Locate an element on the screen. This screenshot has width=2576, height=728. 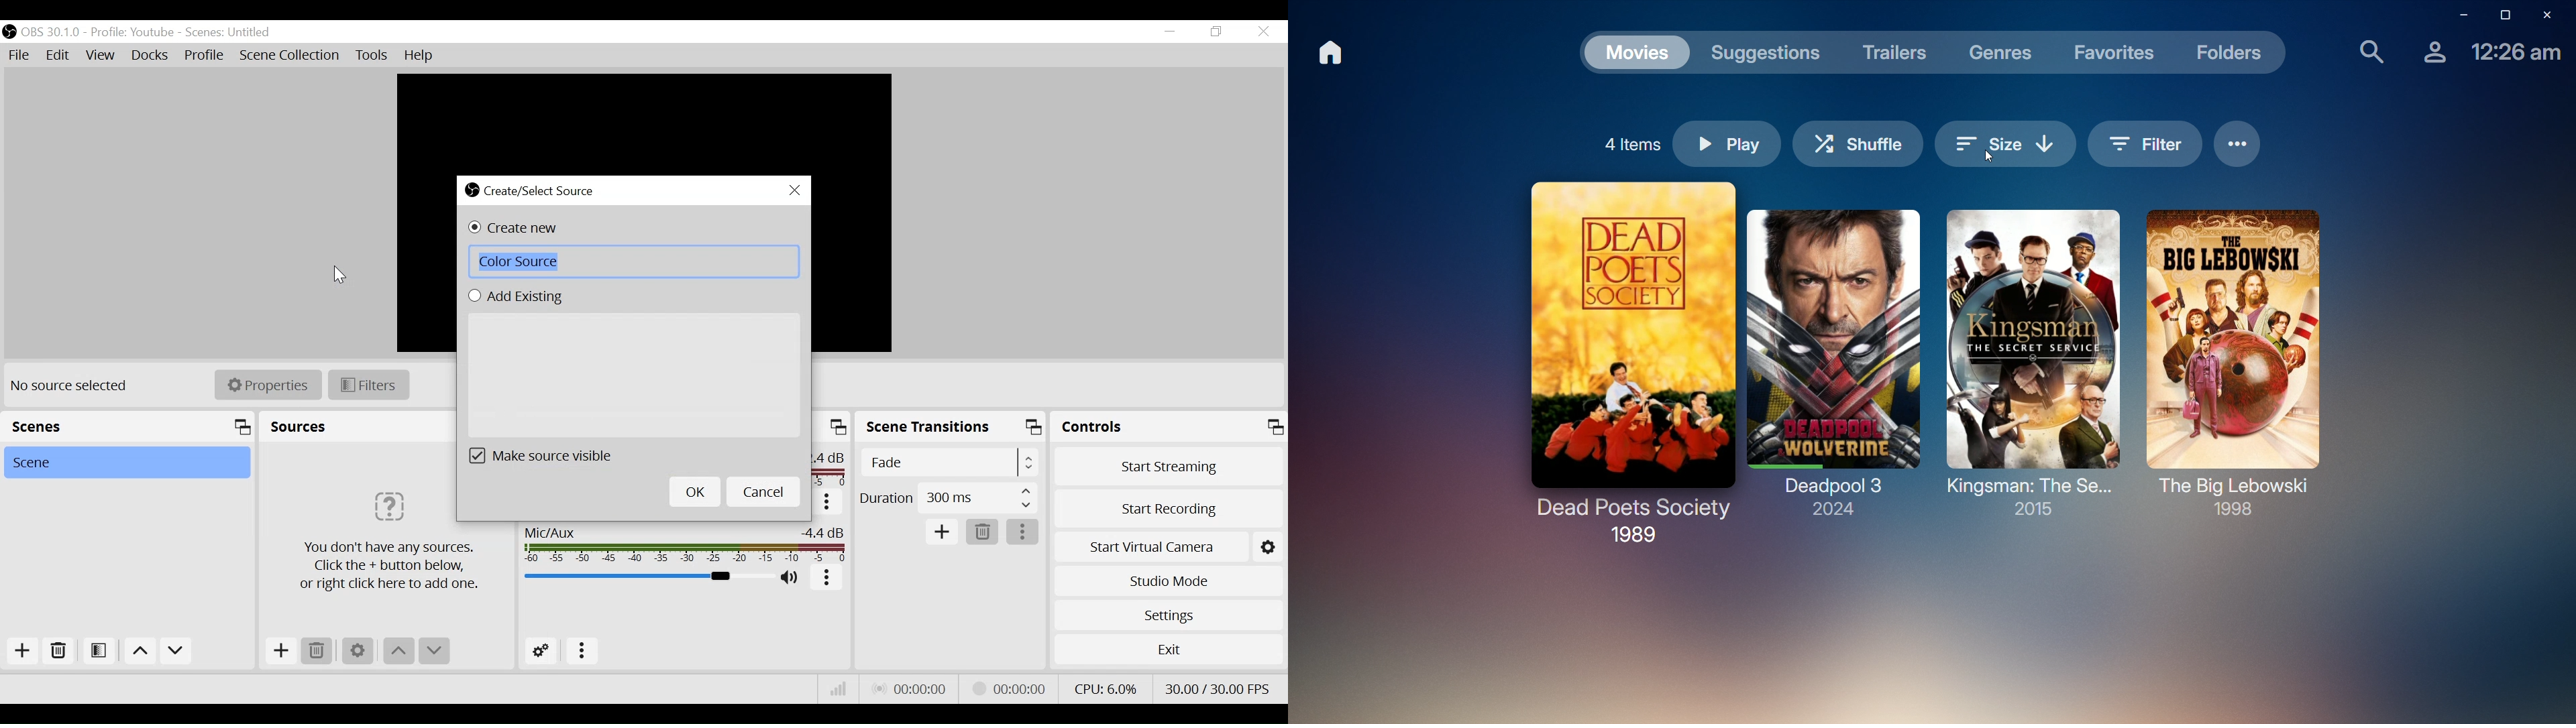
Profile is located at coordinates (131, 32).